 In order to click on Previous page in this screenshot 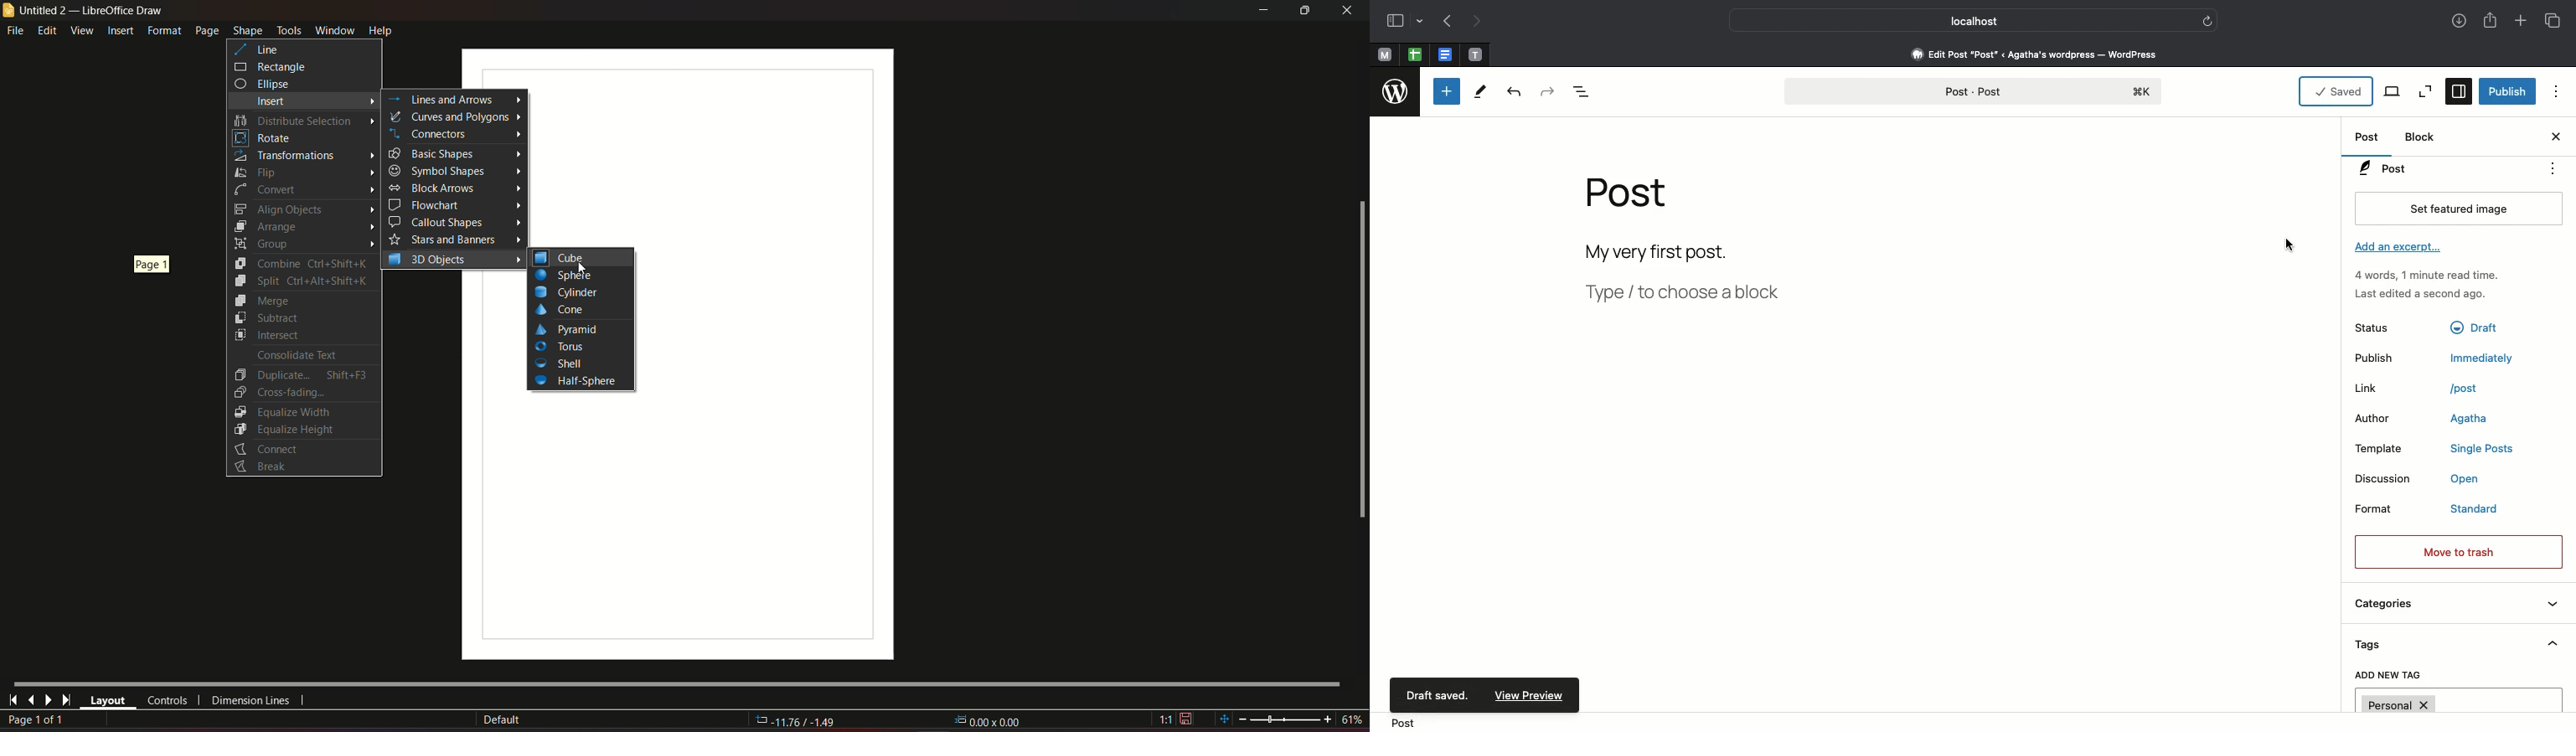, I will do `click(1445, 20)`.